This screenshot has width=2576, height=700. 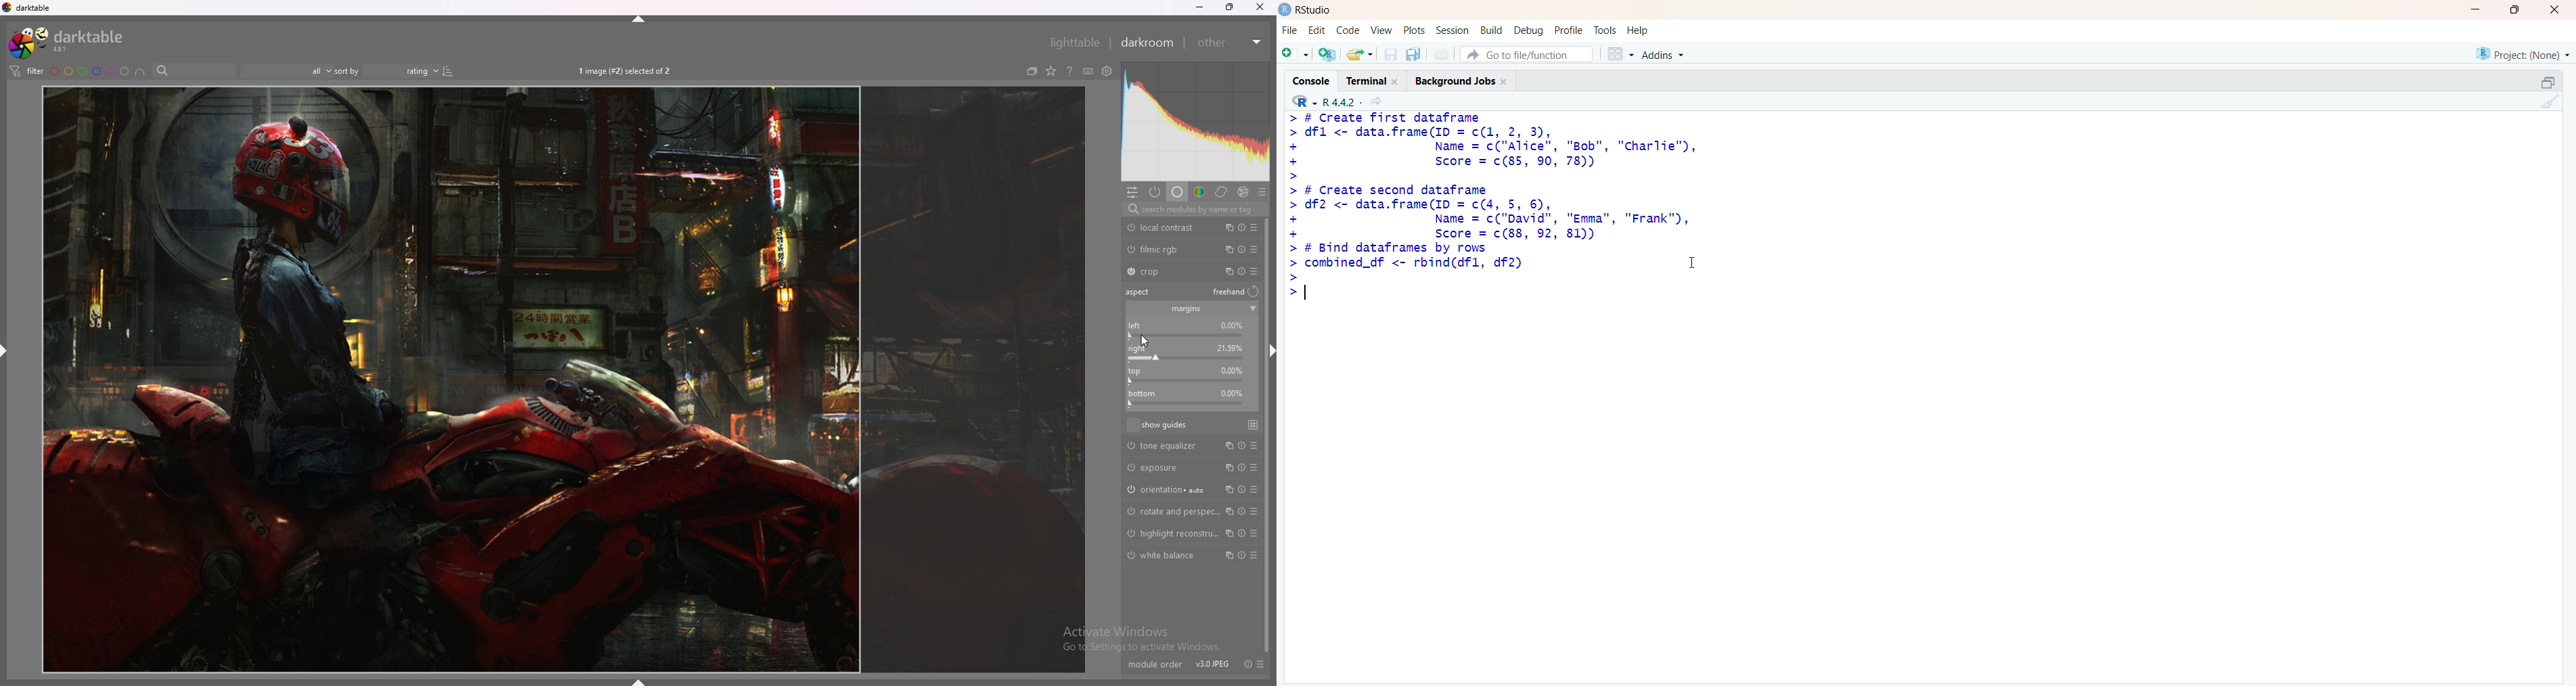 I want to click on reset, so click(x=1240, y=533).